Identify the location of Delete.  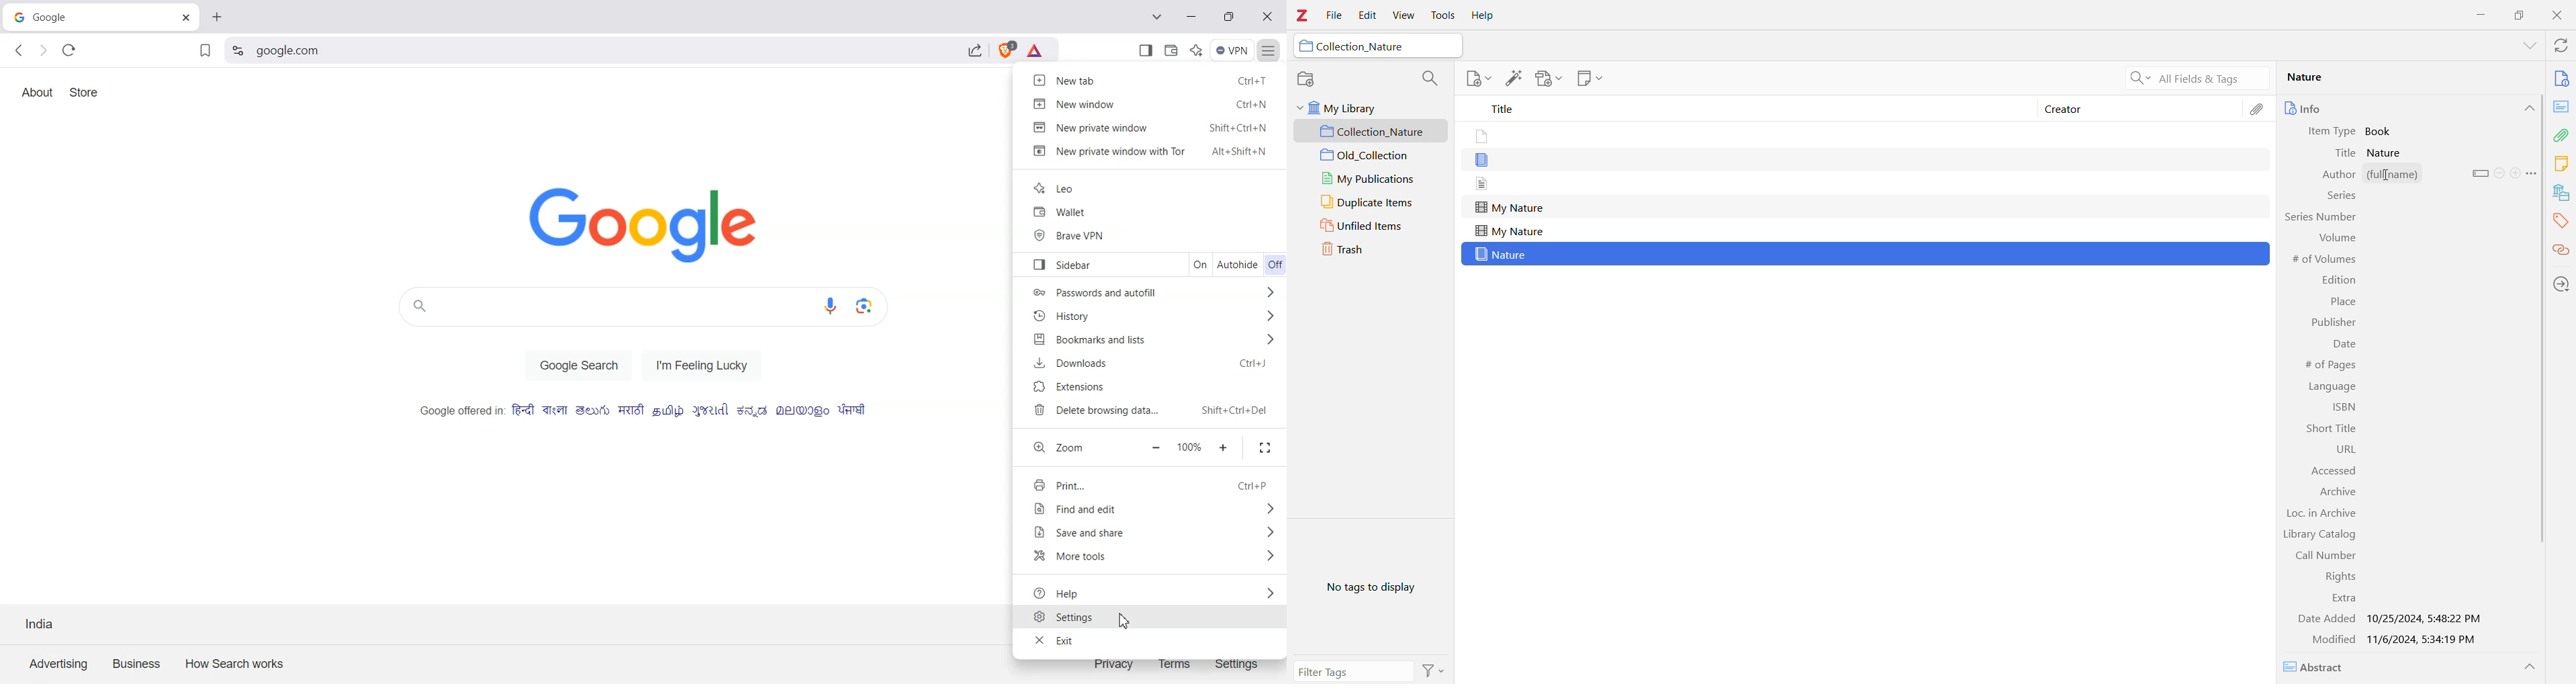
(2499, 173).